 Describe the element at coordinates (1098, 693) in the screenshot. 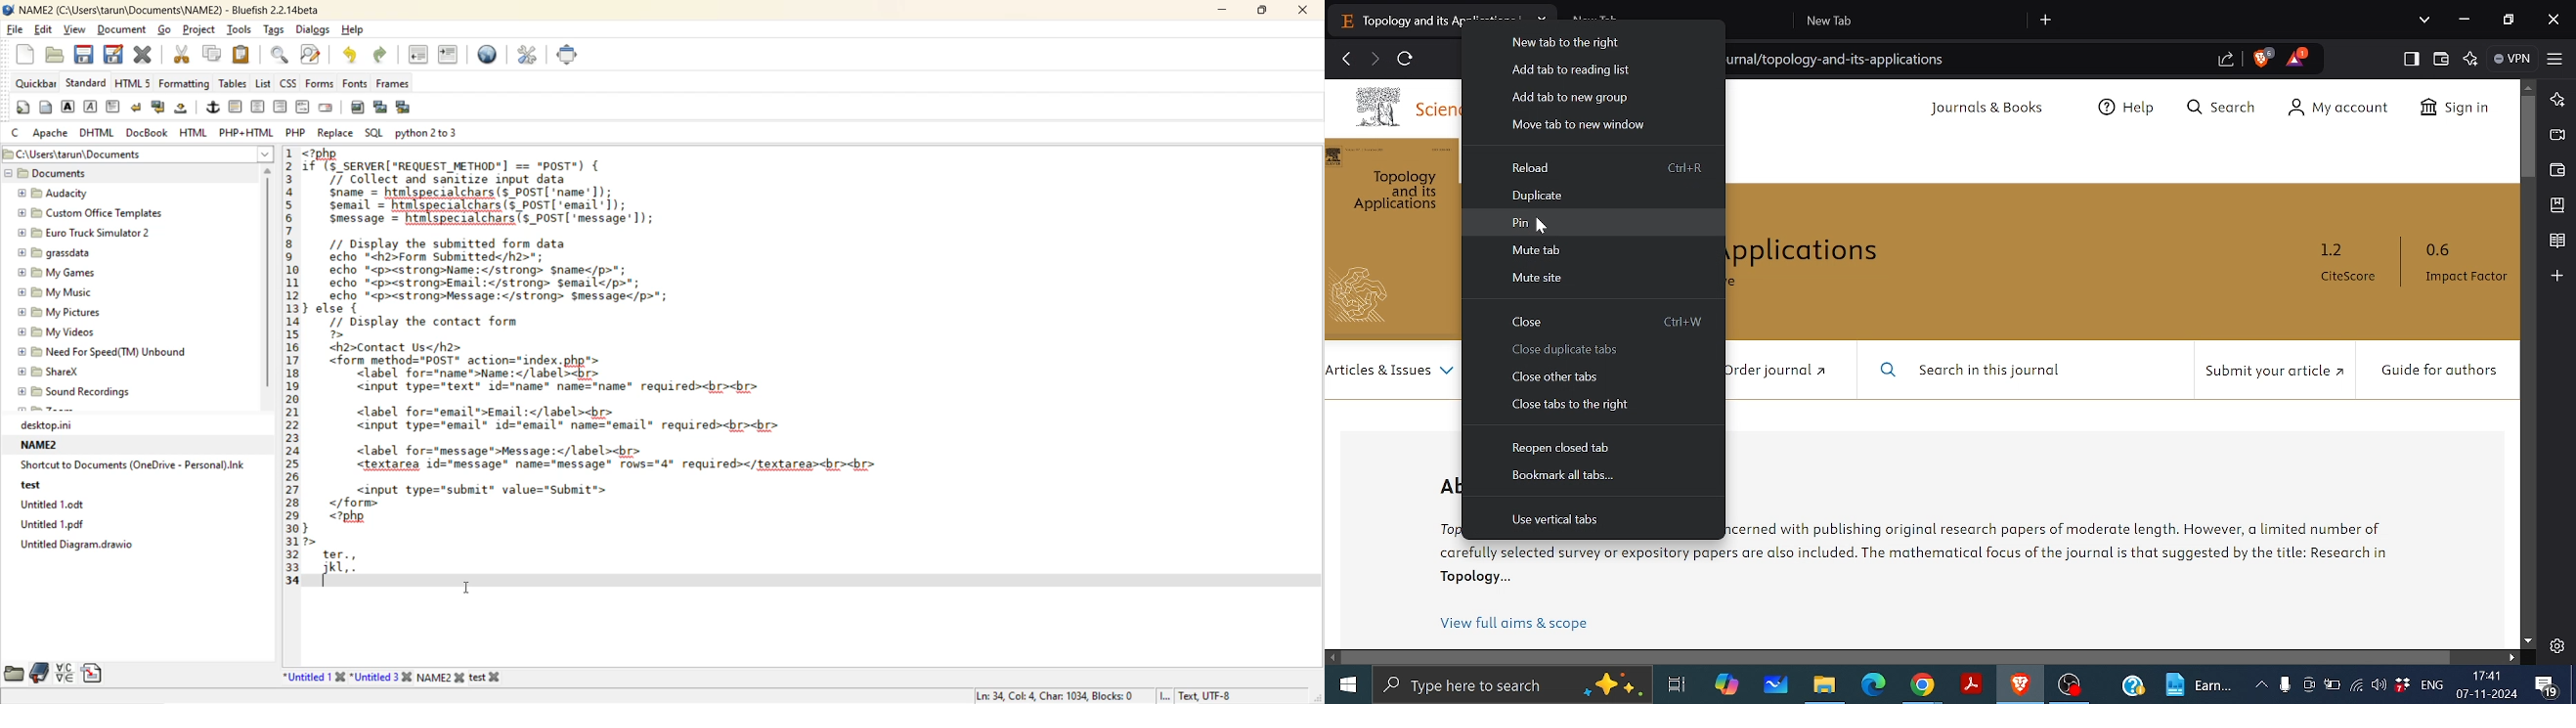

I see `metadata` at that location.